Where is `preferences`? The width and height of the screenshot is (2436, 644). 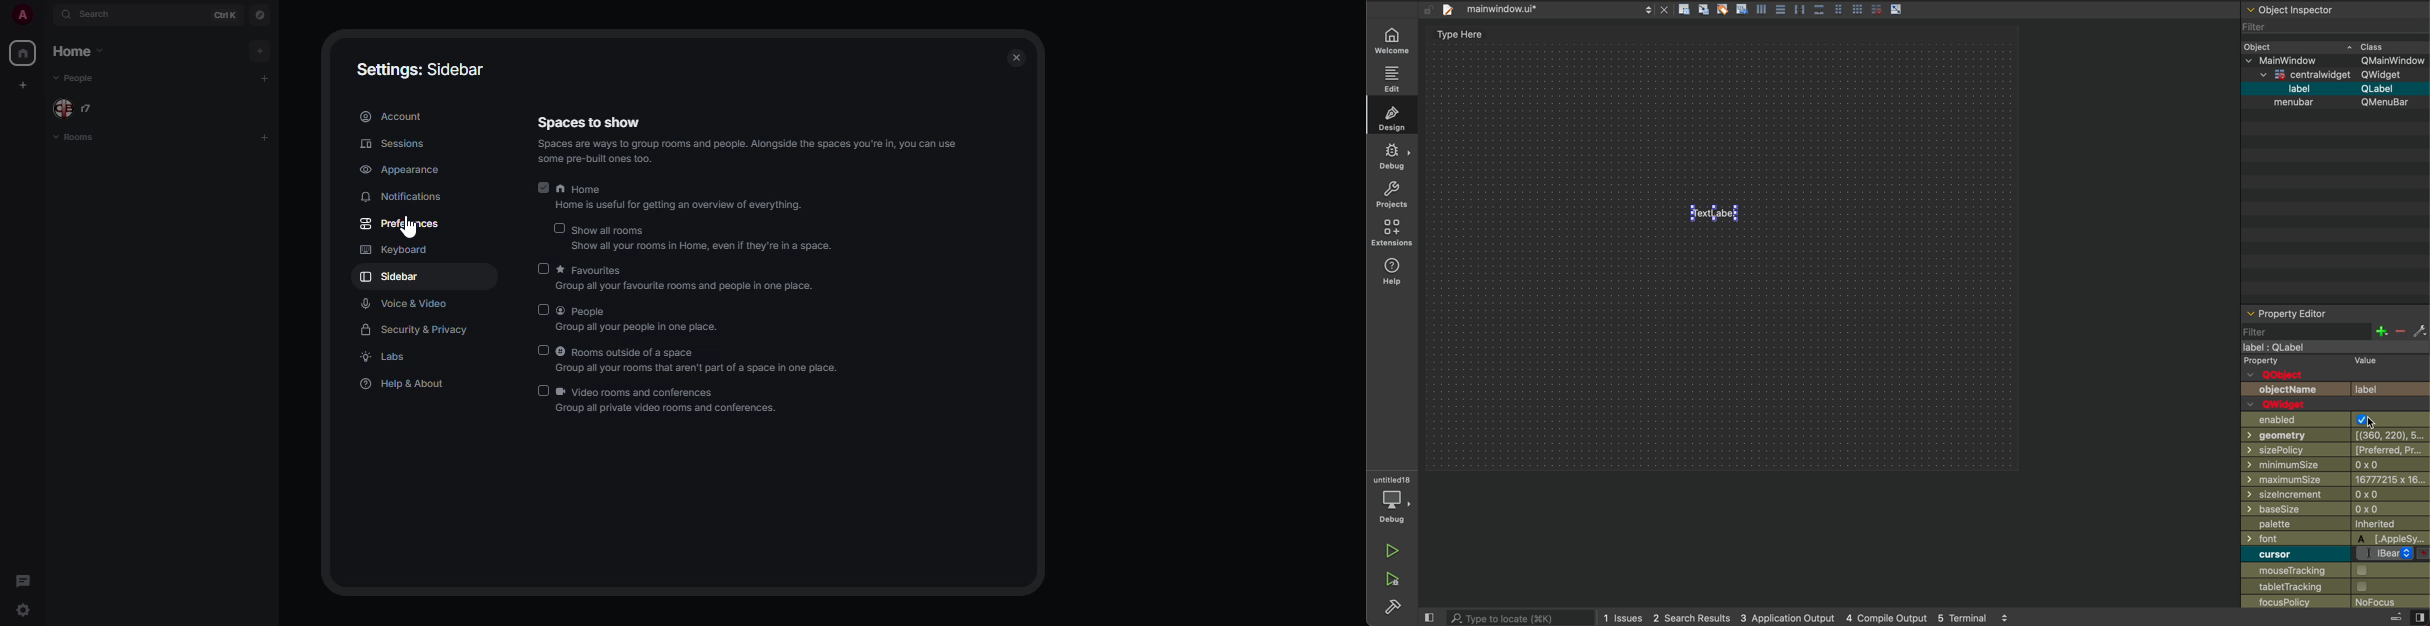 preferences is located at coordinates (402, 222).